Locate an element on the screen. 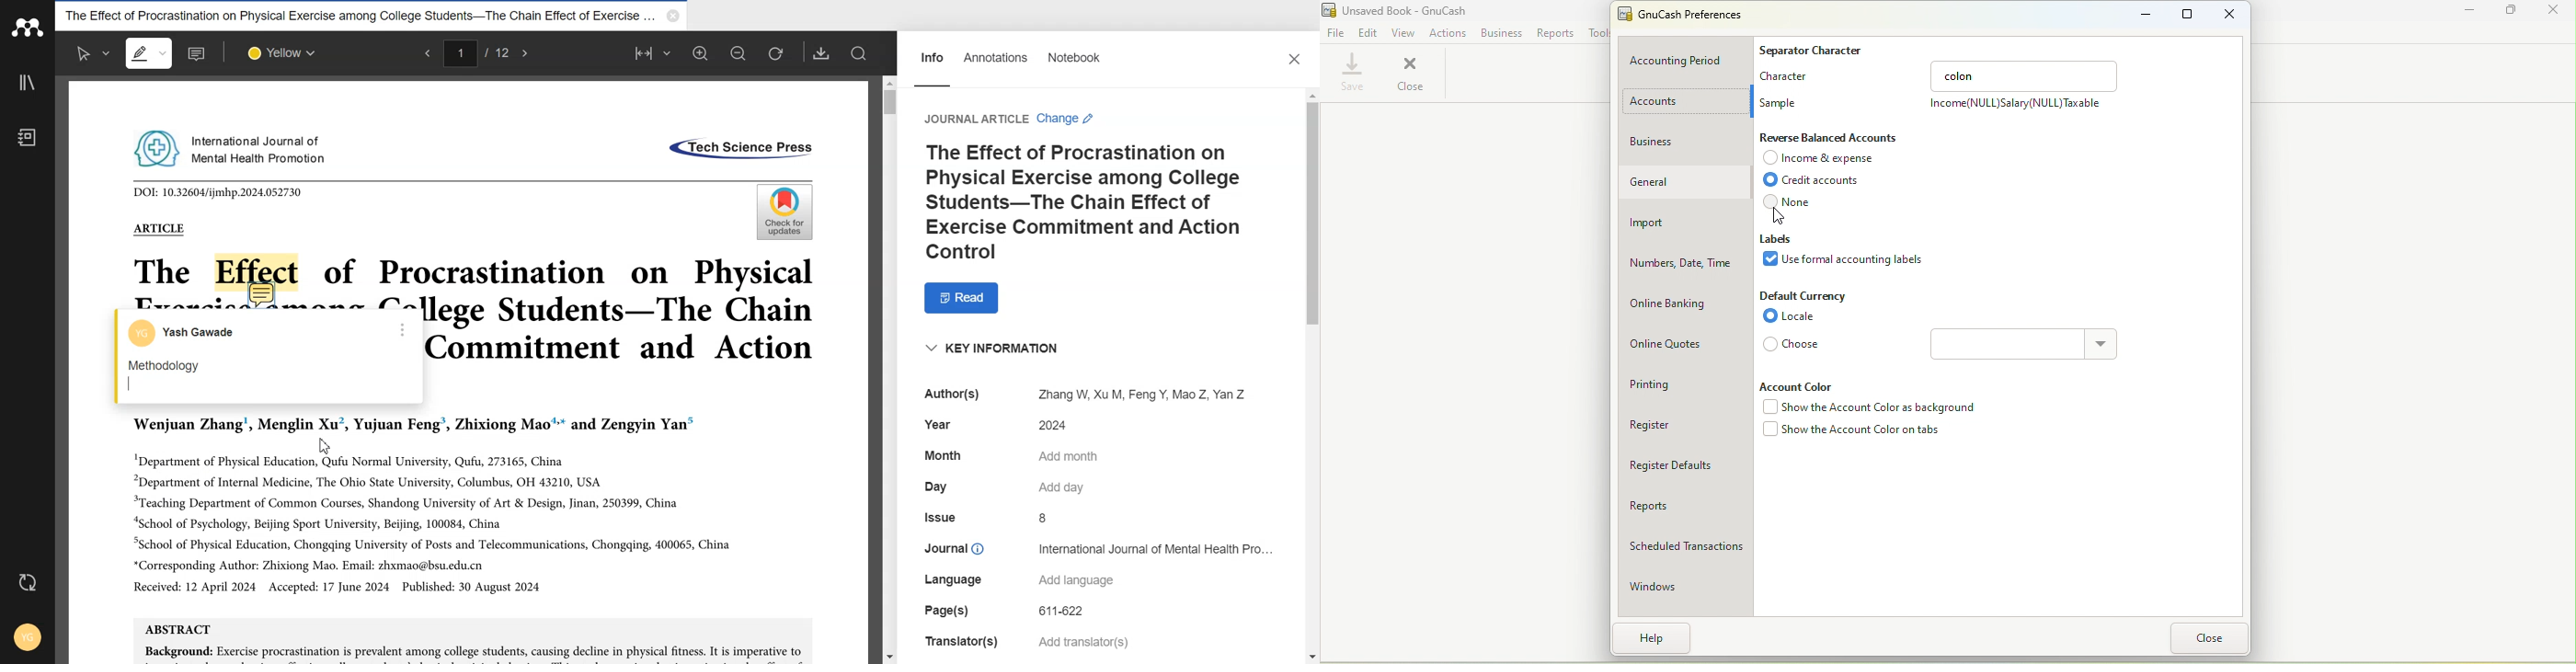 The width and height of the screenshot is (2576, 672). Choose is located at coordinates (1791, 346).